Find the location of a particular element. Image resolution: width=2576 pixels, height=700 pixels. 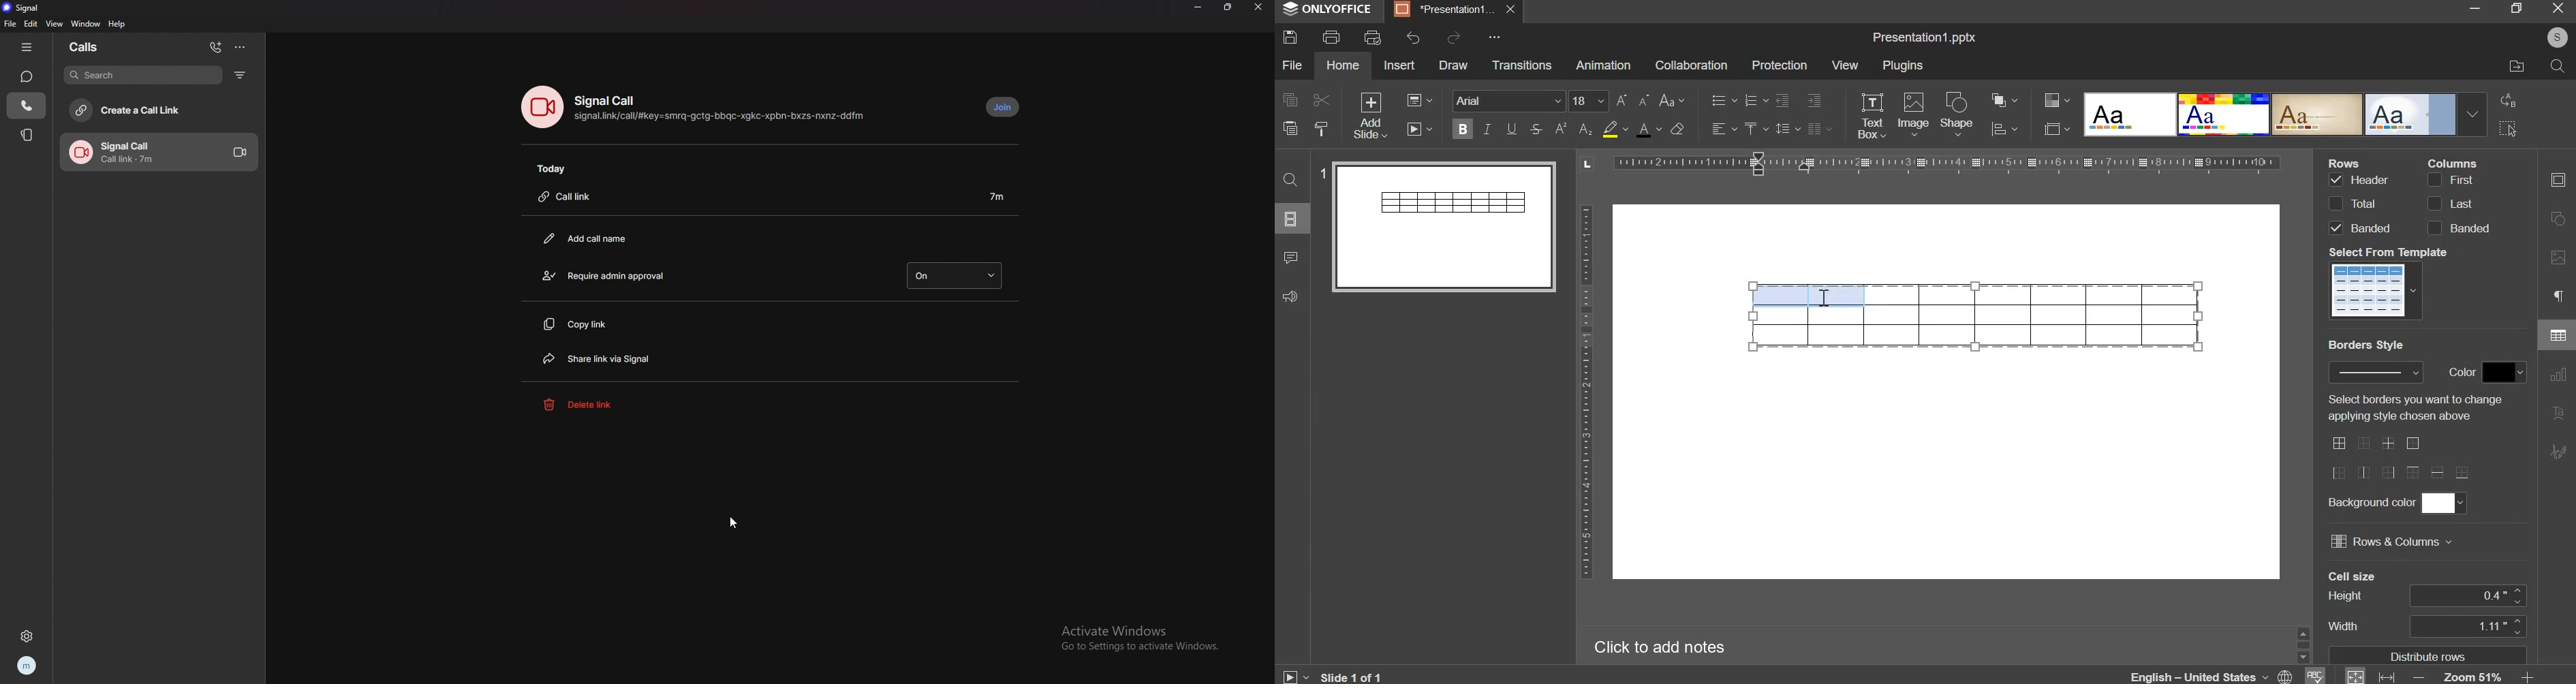

add slide is located at coordinates (1371, 116).